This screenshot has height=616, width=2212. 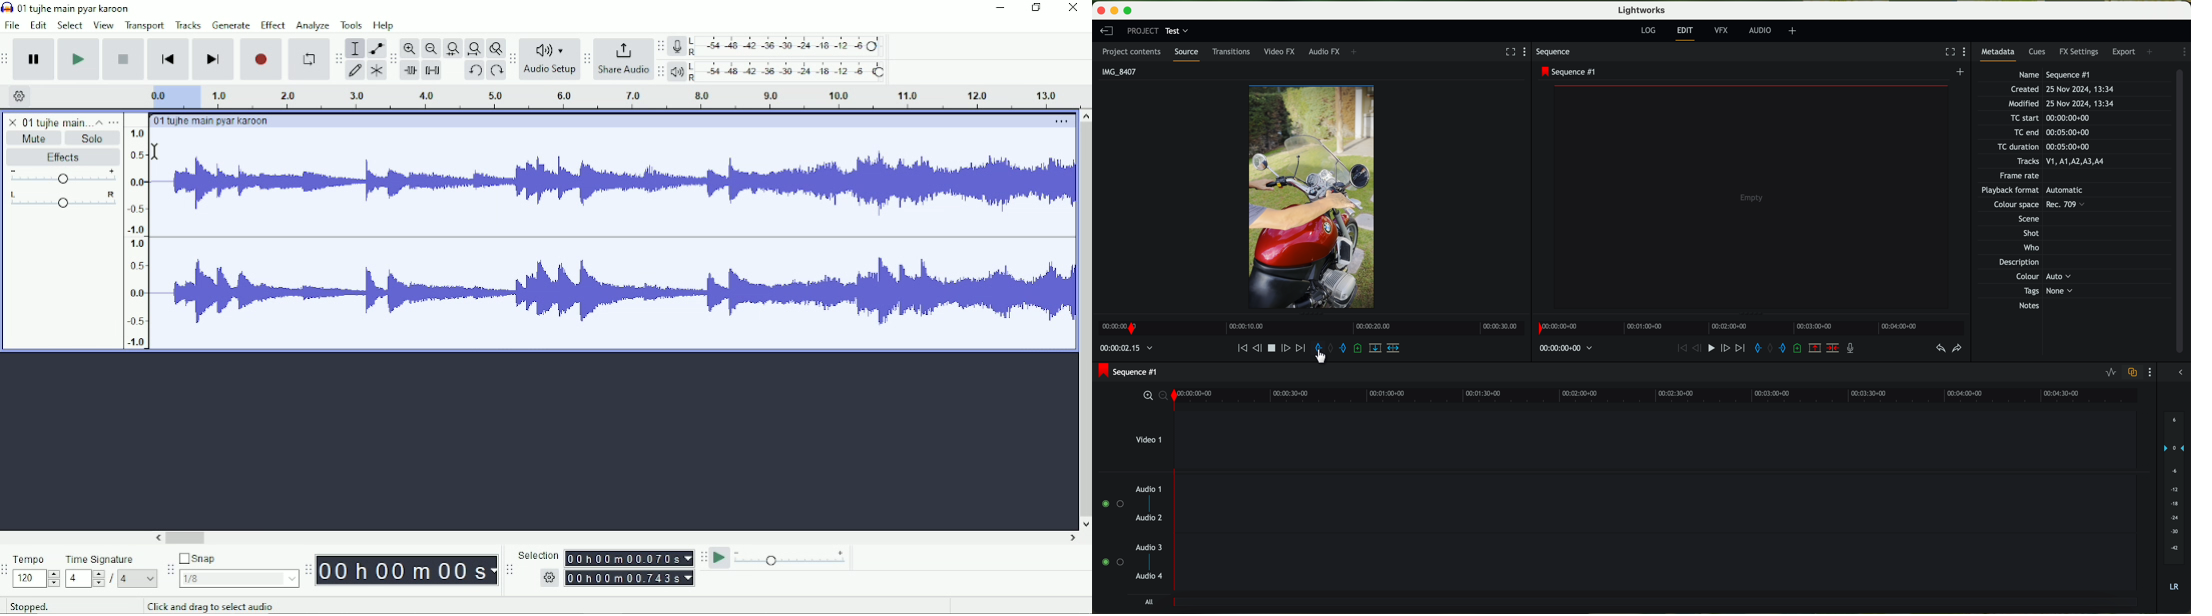 I want to click on nudge one frame foward, so click(x=1724, y=348).